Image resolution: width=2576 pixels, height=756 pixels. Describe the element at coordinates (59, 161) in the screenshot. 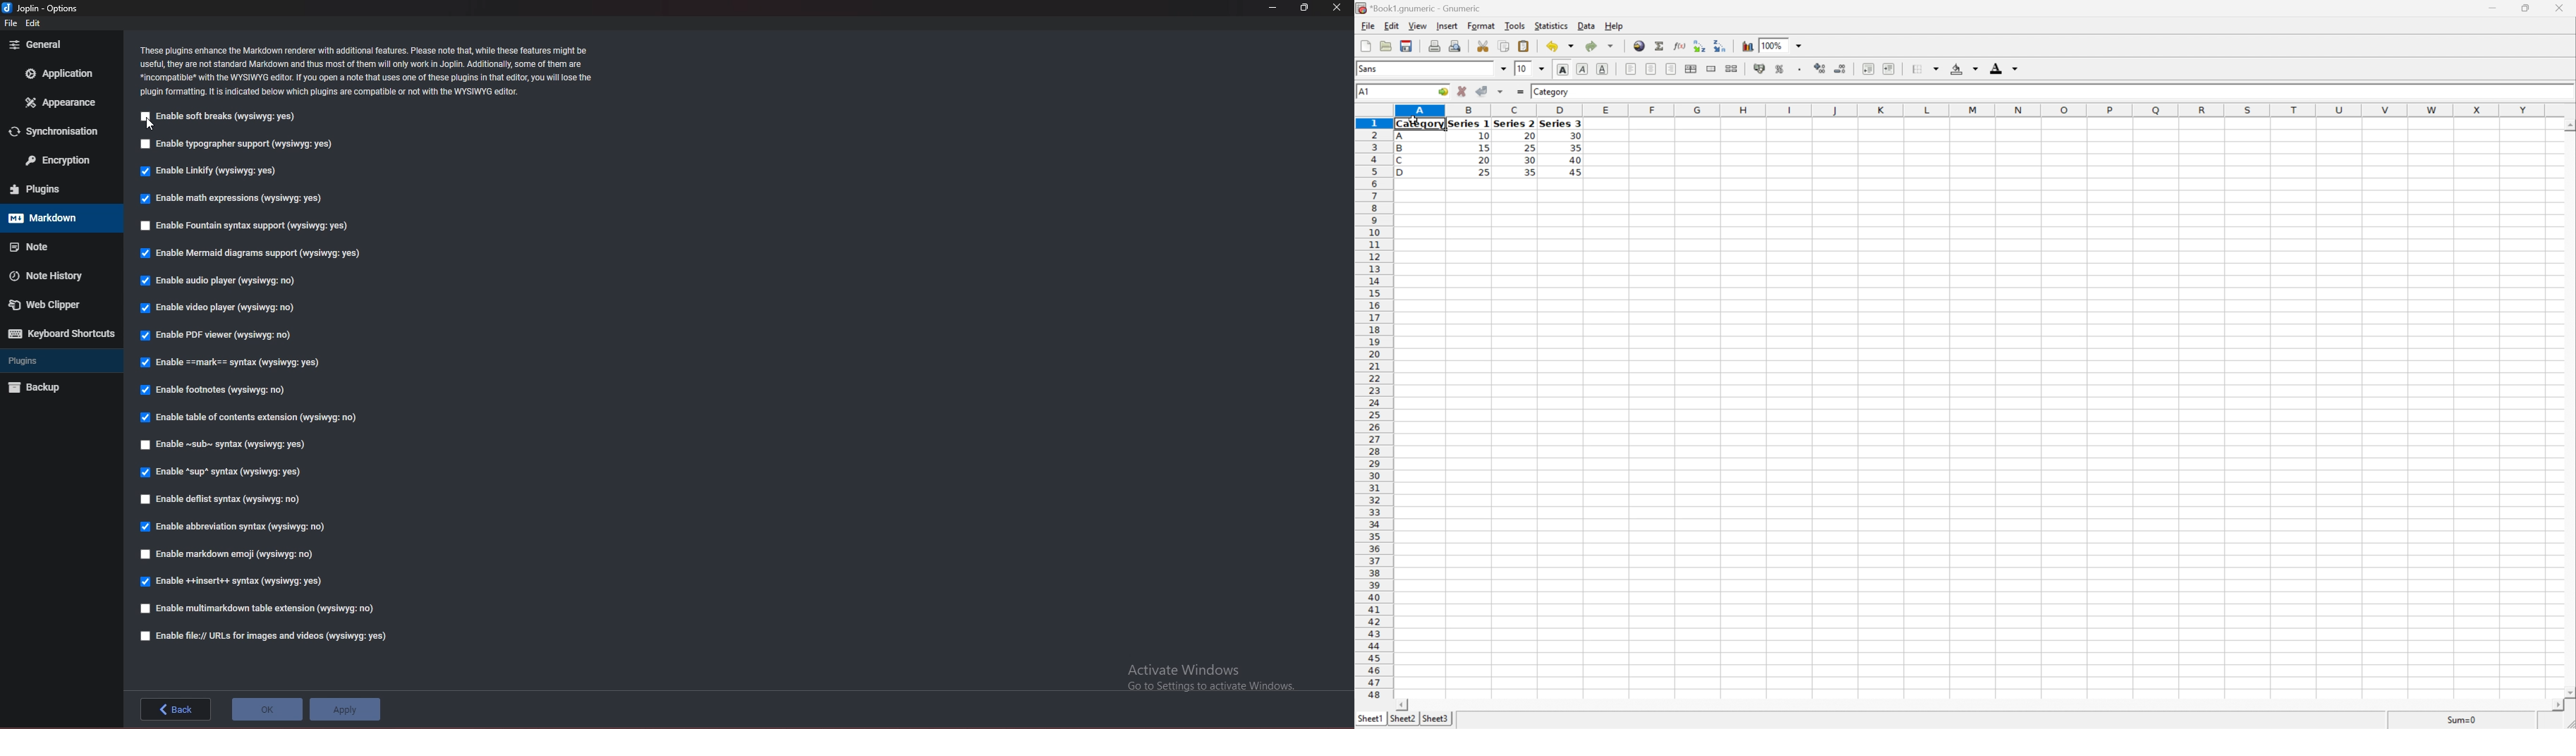

I see `encryption` at that location.